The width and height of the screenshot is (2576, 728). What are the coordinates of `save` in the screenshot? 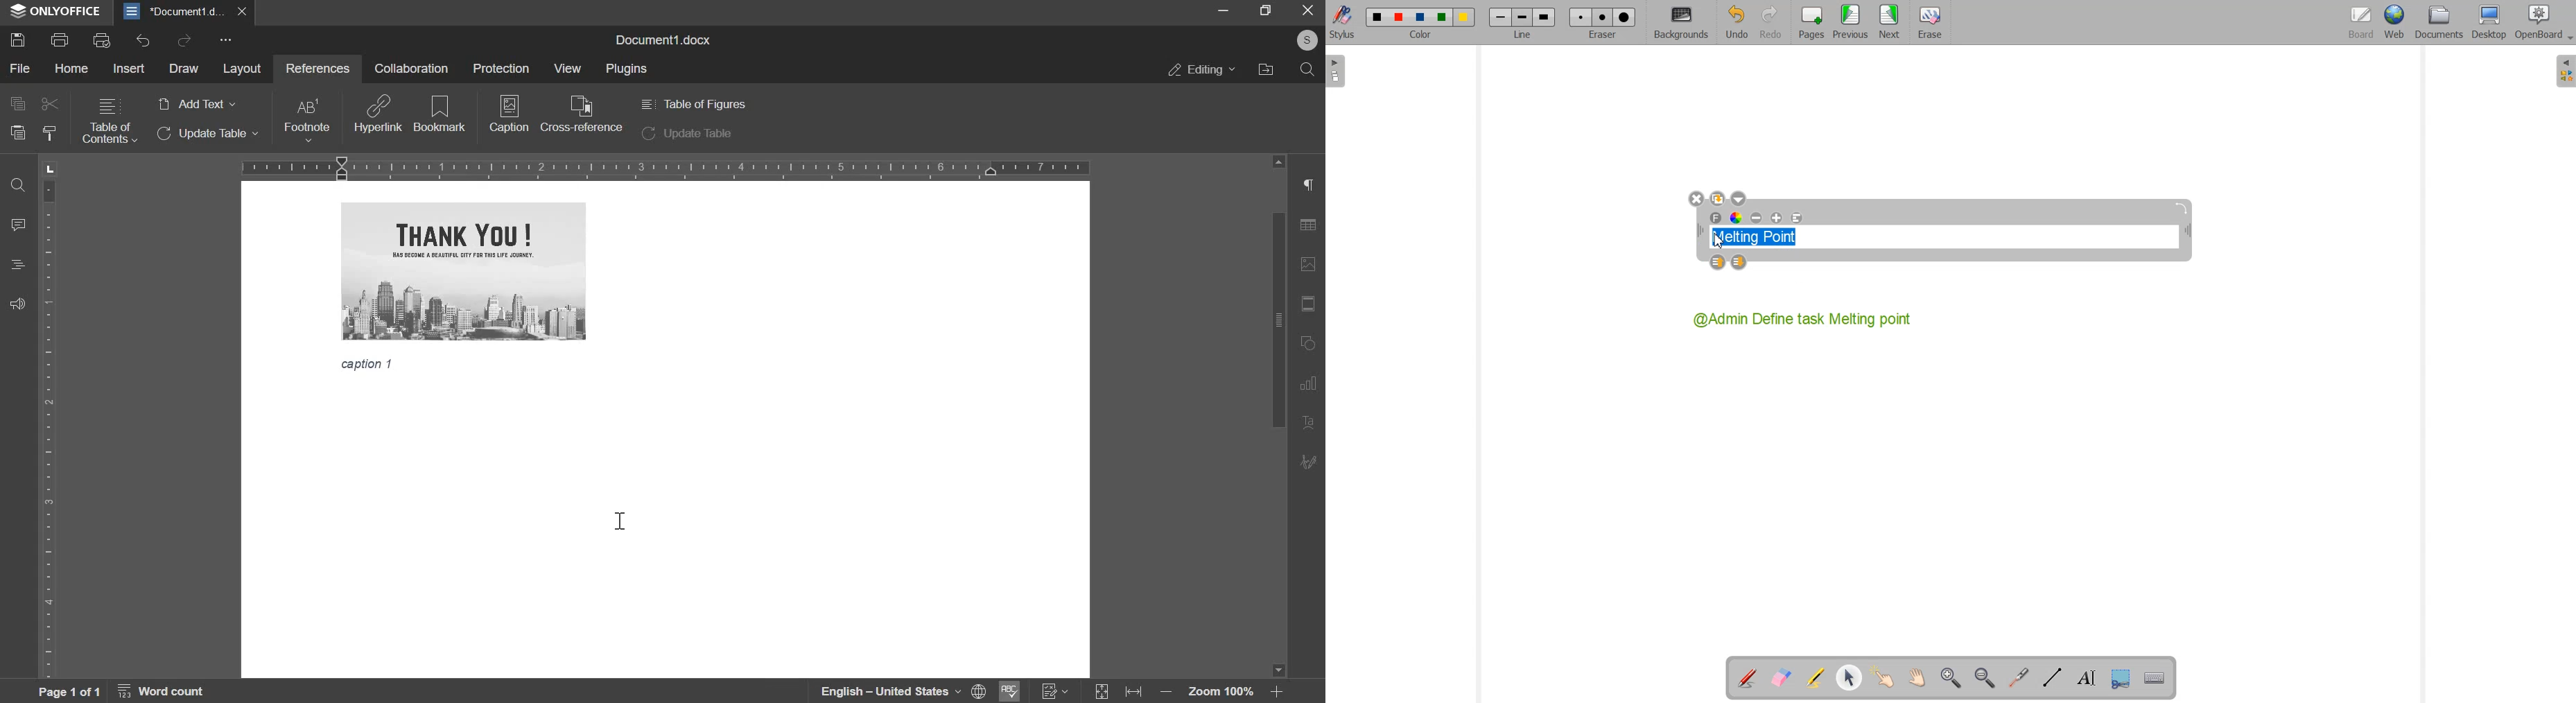 It's located at (17, 39).